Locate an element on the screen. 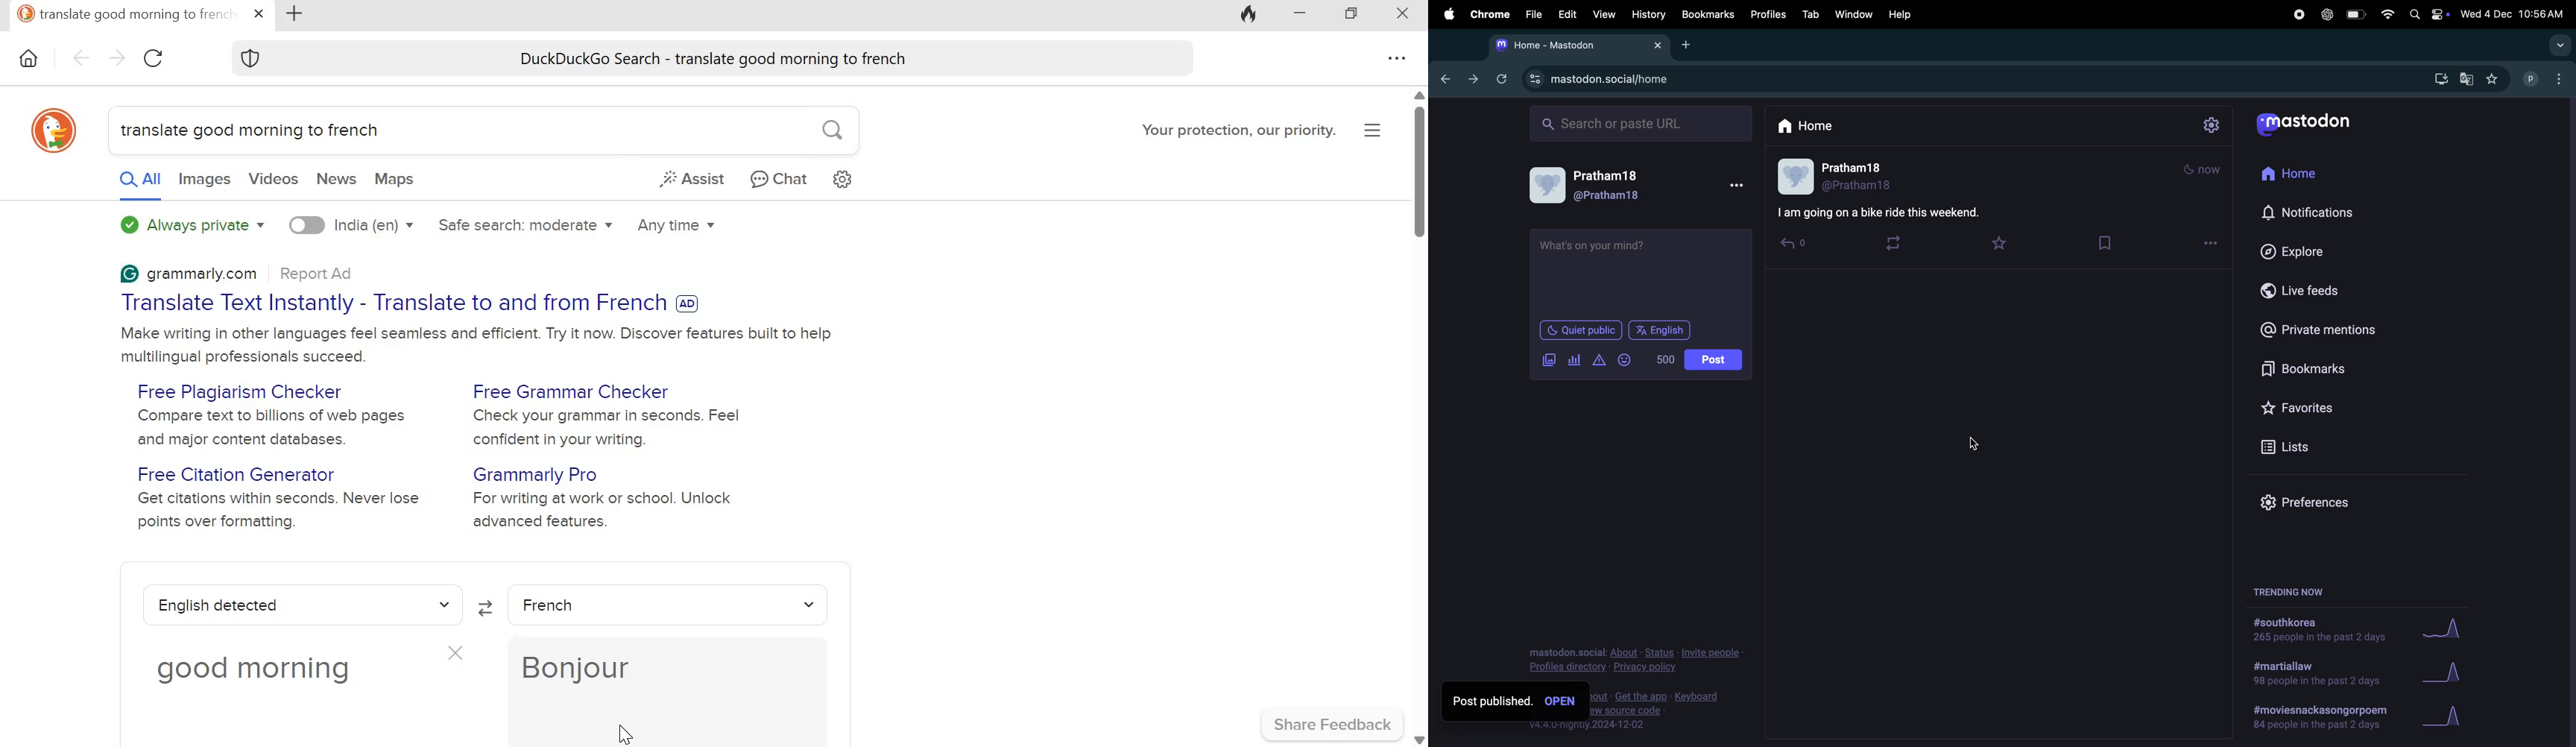  Images is located at coordinates (206, 181).